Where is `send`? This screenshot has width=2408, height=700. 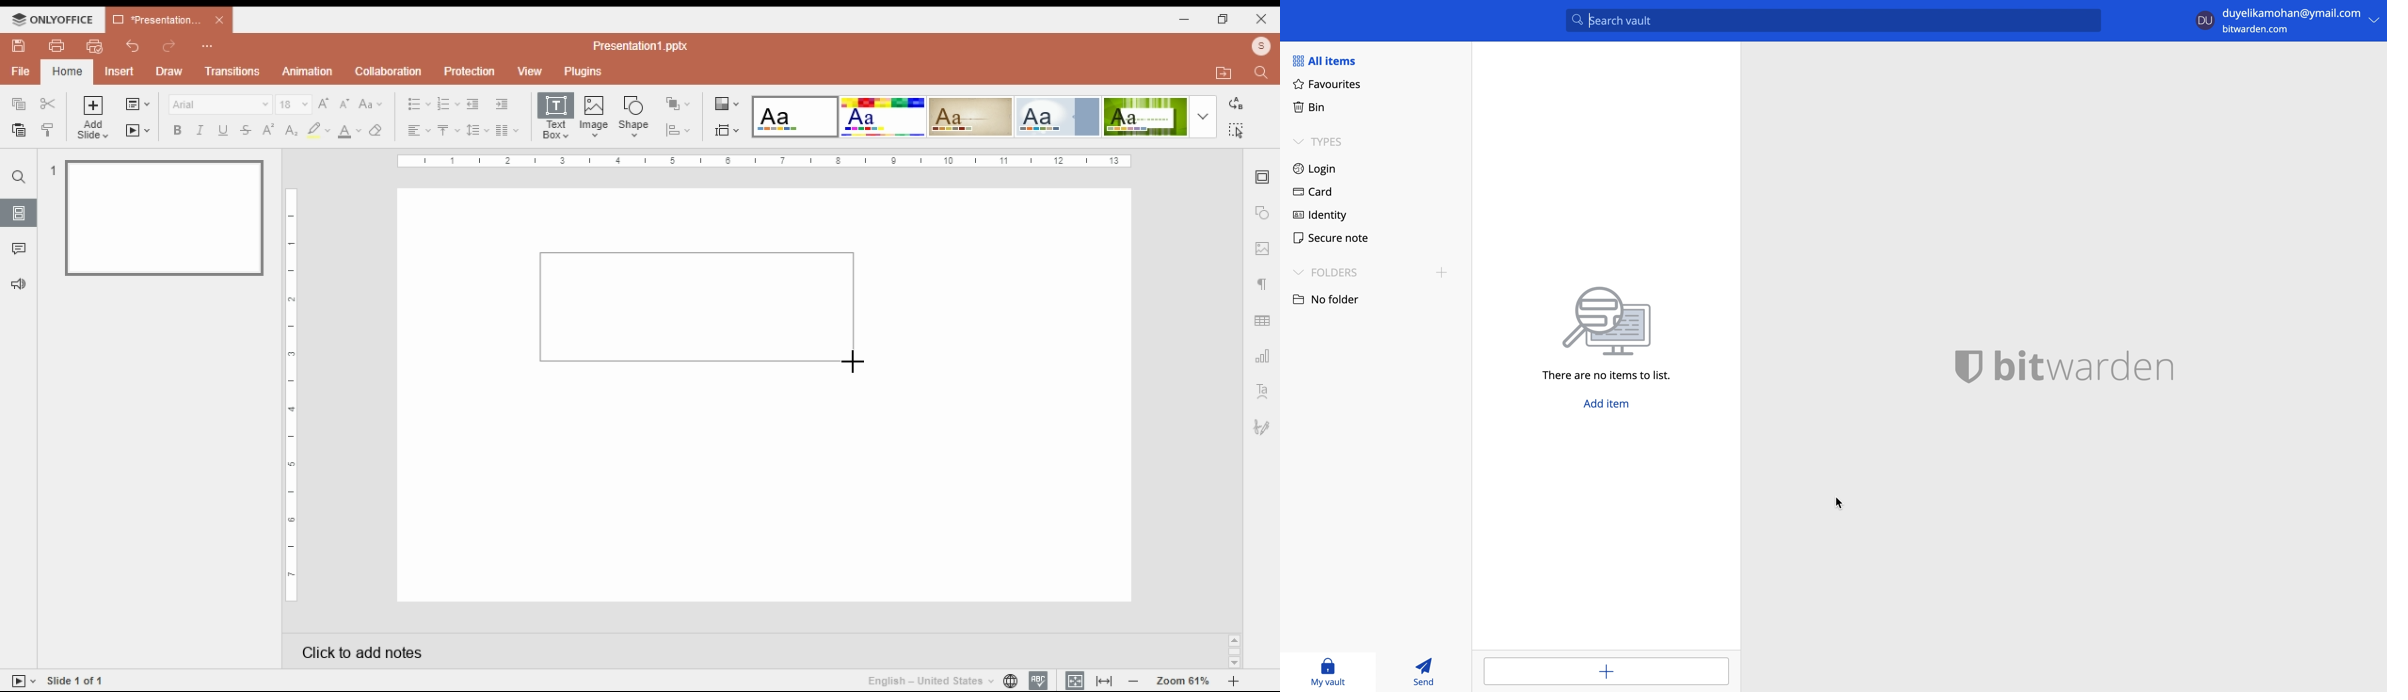
send is located at coordinates (1425, 673).